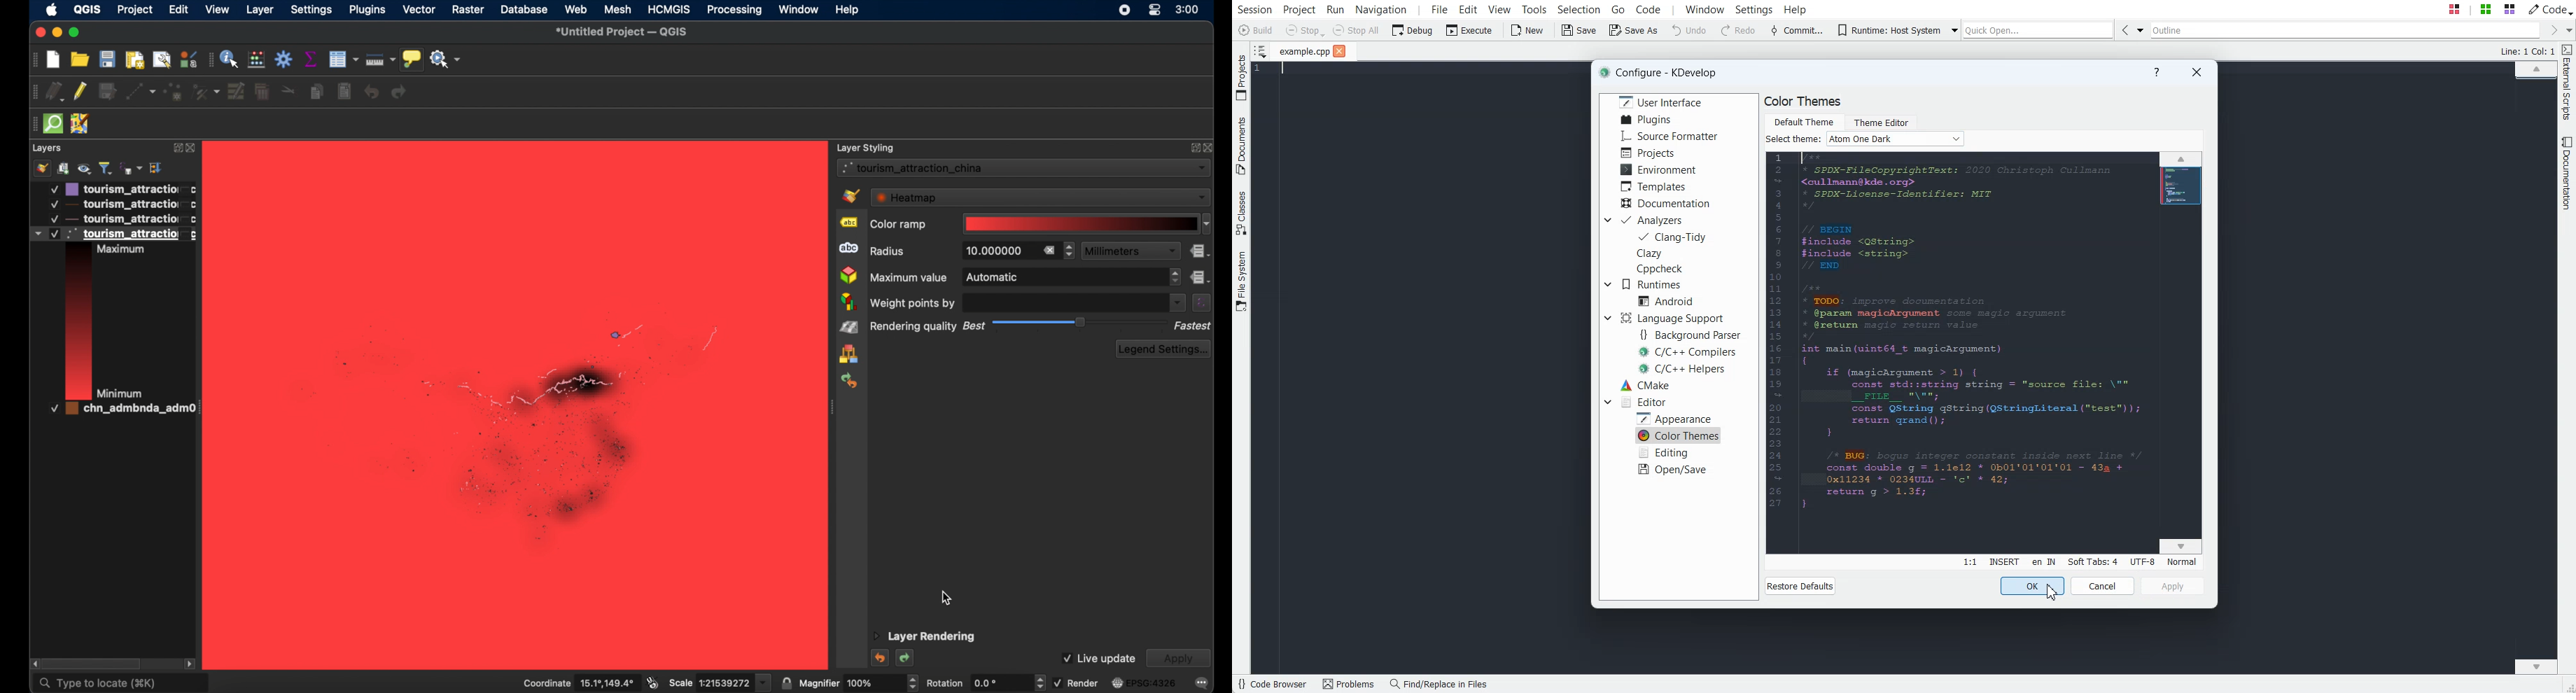  What do you see at coordinates (162, 60) in the screenshot?
I see `open layout manager` at bounding box center [162, 60].